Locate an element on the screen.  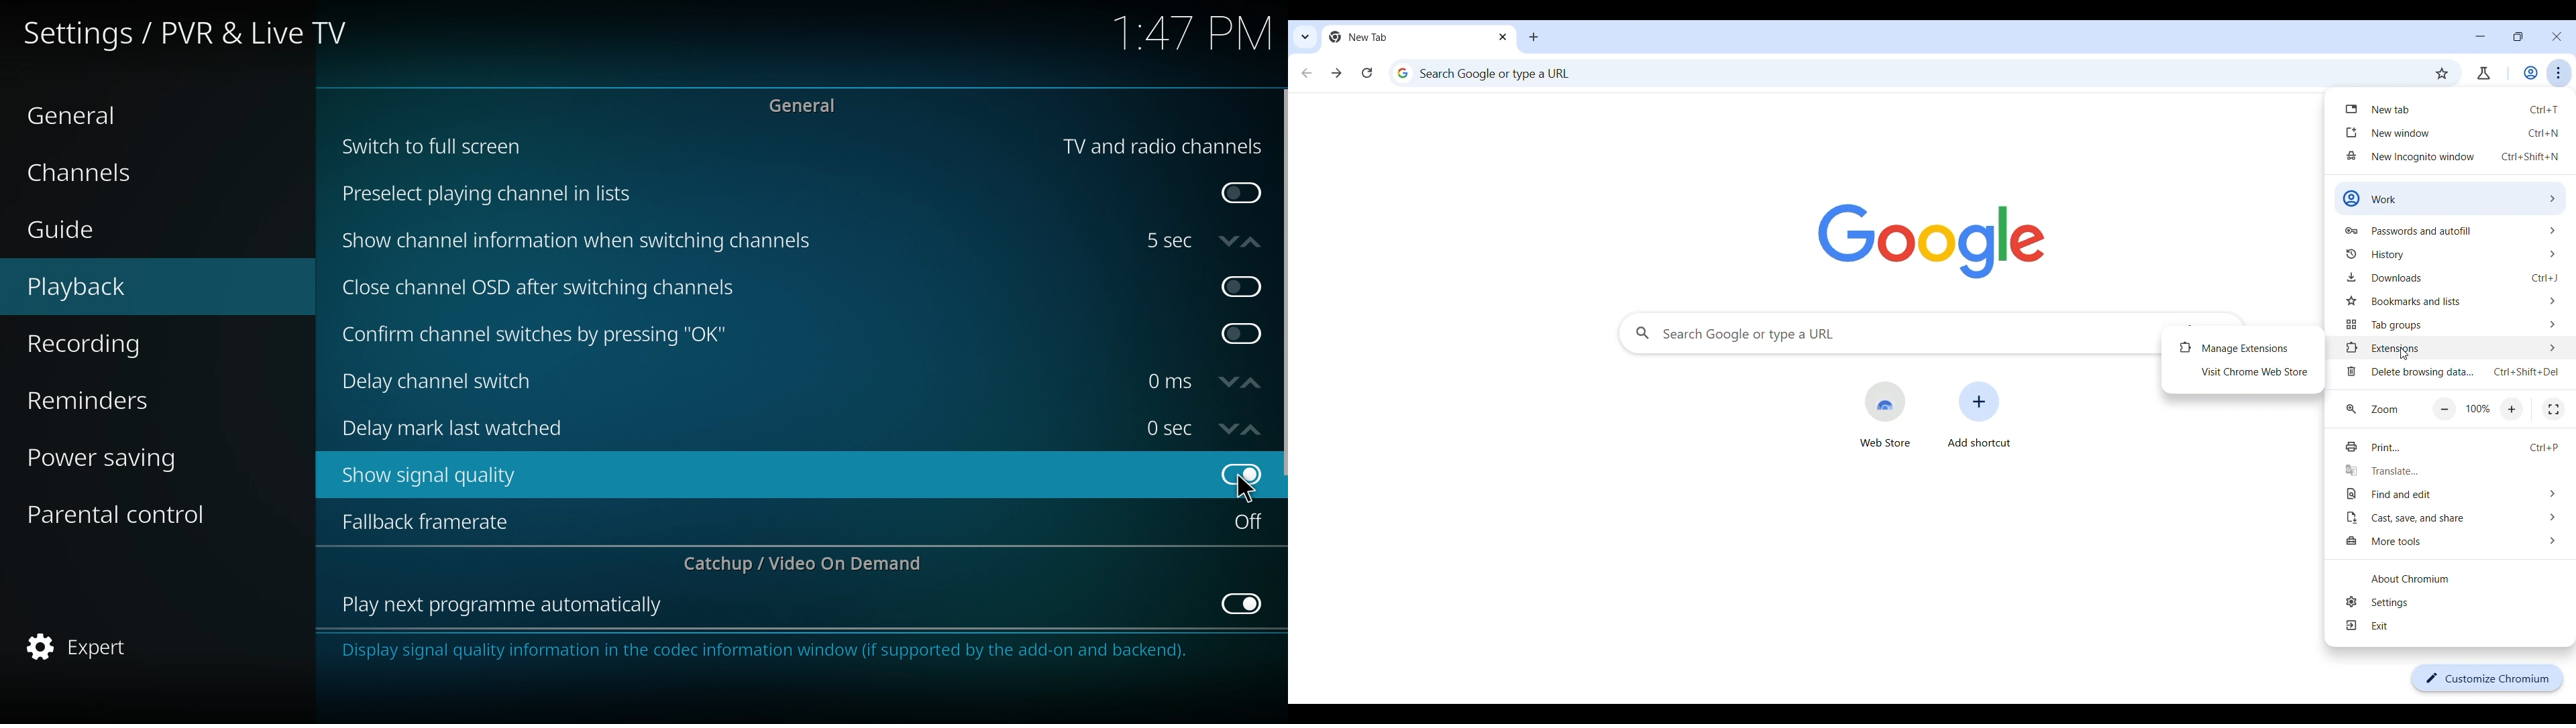
play next program automatically is located at coordinates (504, 606).